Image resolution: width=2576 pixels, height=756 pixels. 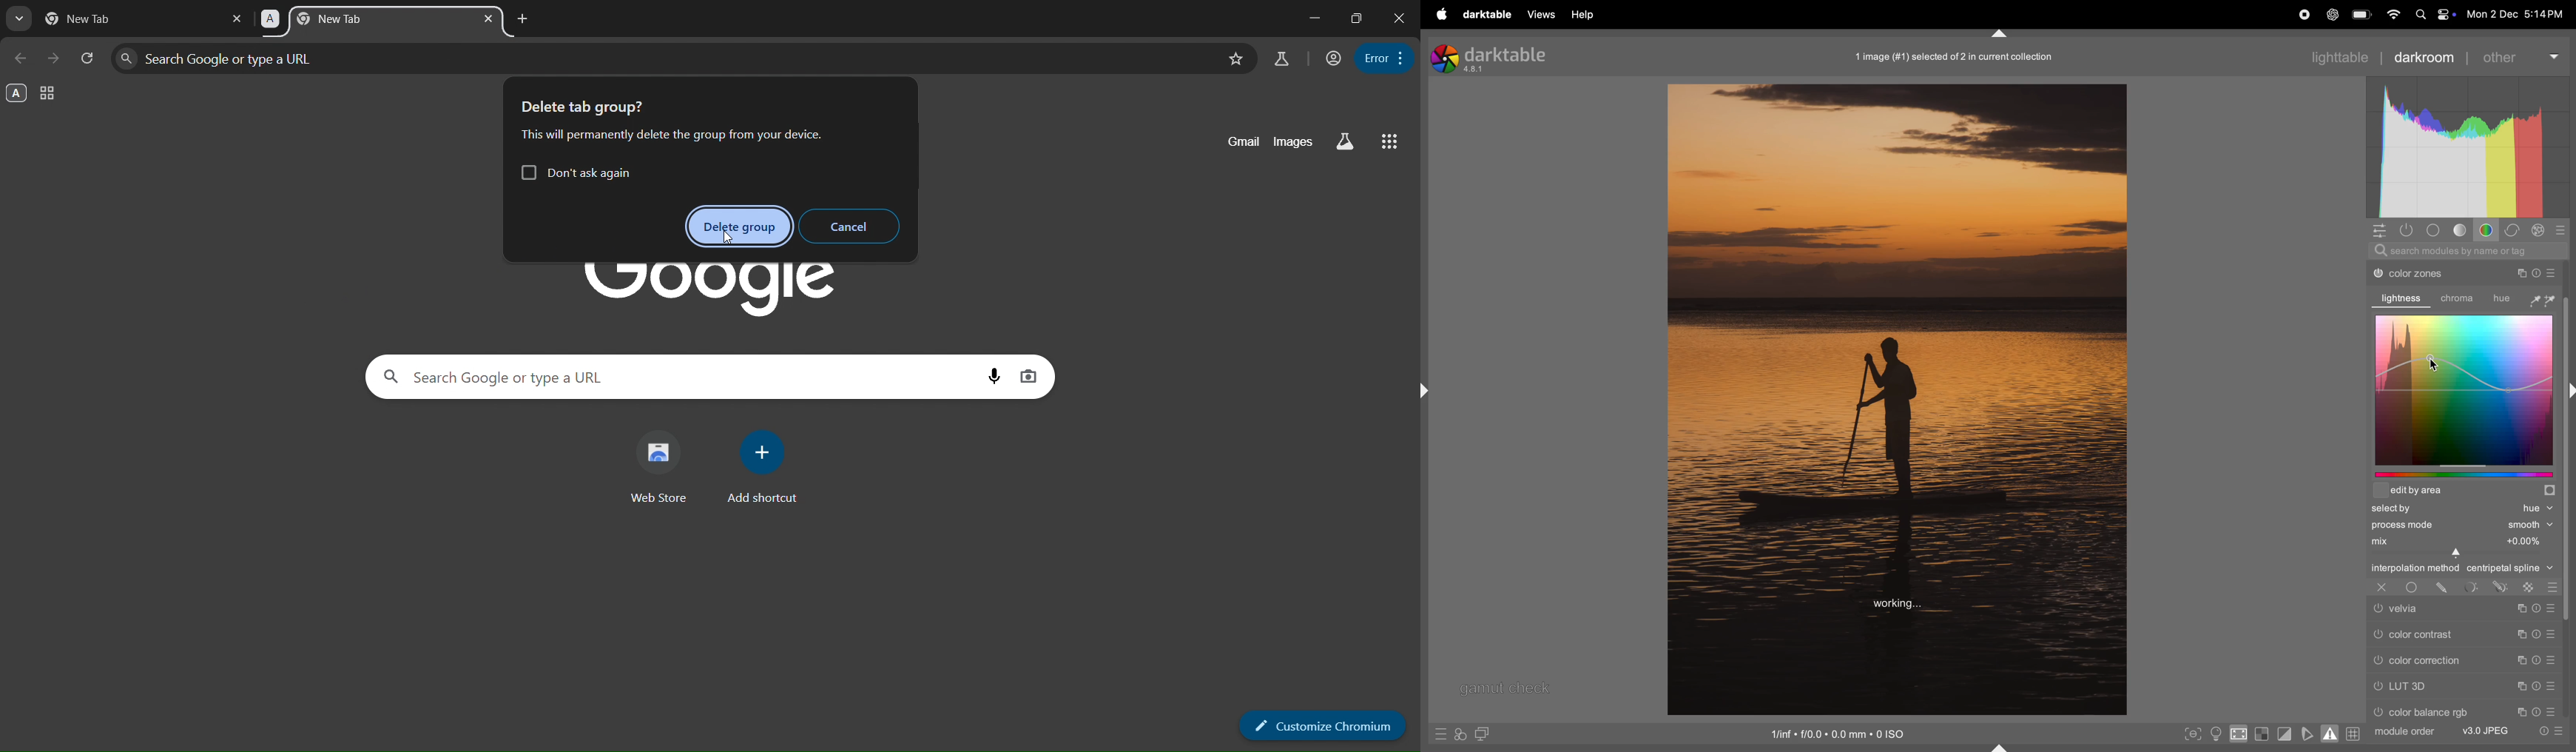 What do you see at coordinates (2421, 15) in the screenshot?
I see `Search` at bounding box center [2421, 15].